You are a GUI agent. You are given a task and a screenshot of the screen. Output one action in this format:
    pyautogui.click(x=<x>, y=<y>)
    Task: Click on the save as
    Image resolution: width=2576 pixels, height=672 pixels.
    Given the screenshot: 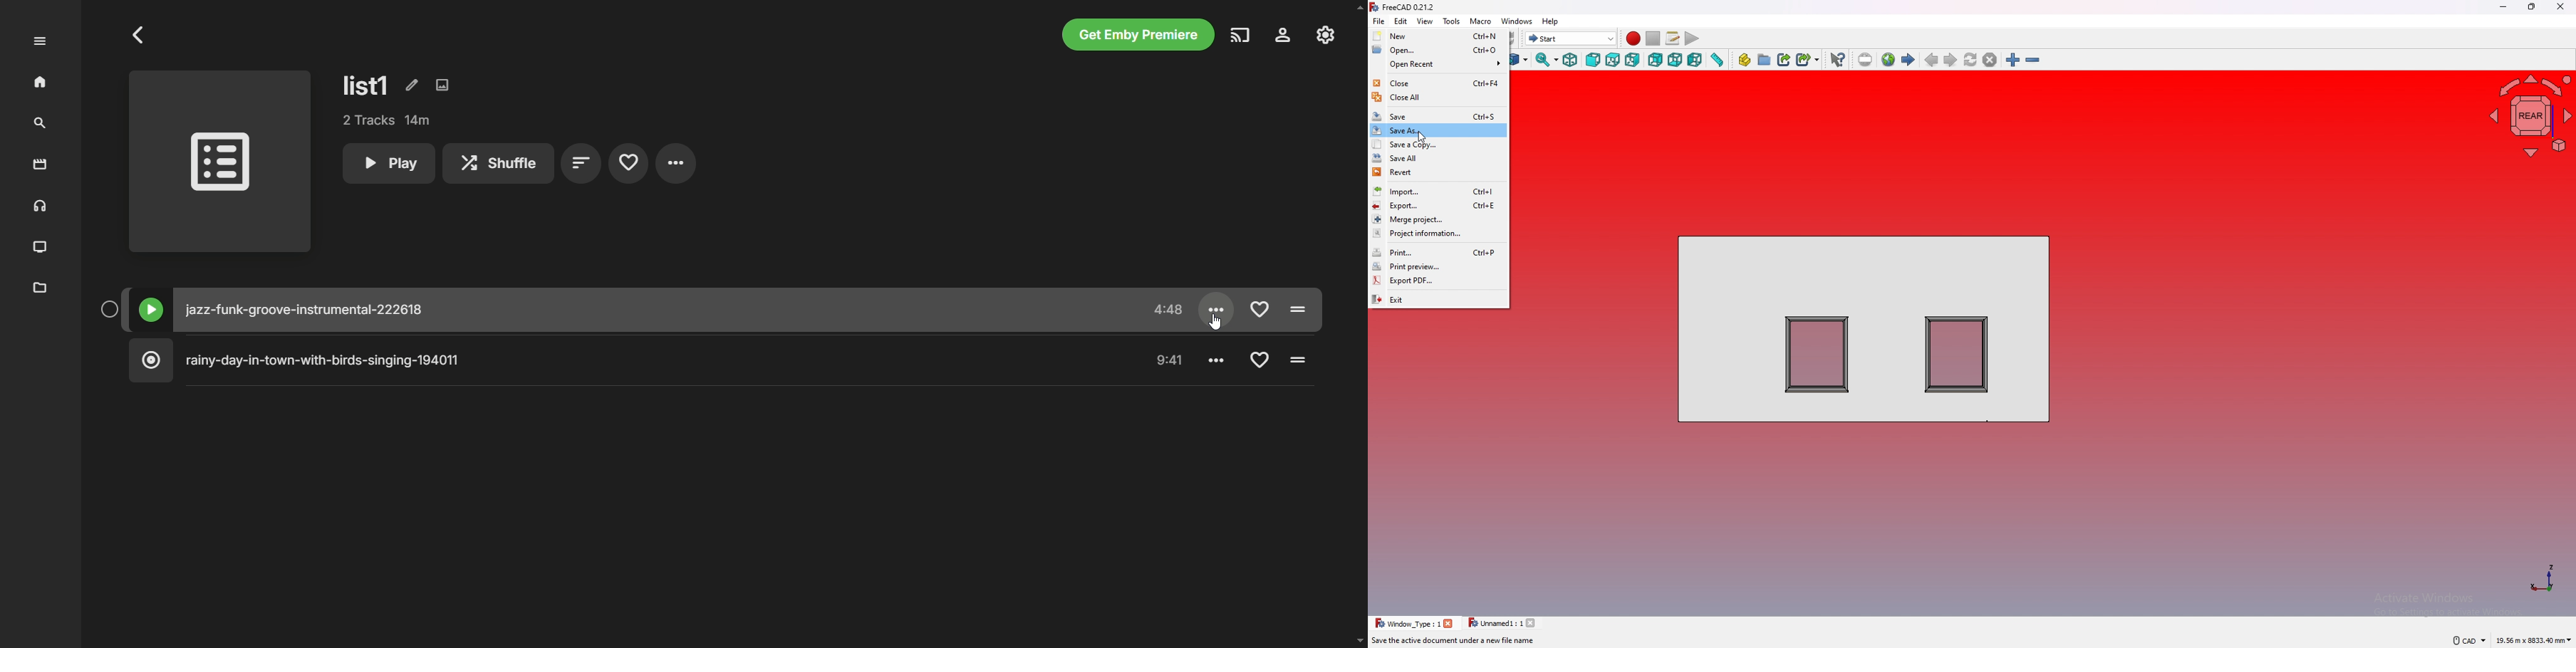 What is the action you would take?
    pyautogui.click(x=1439, y=130)
    